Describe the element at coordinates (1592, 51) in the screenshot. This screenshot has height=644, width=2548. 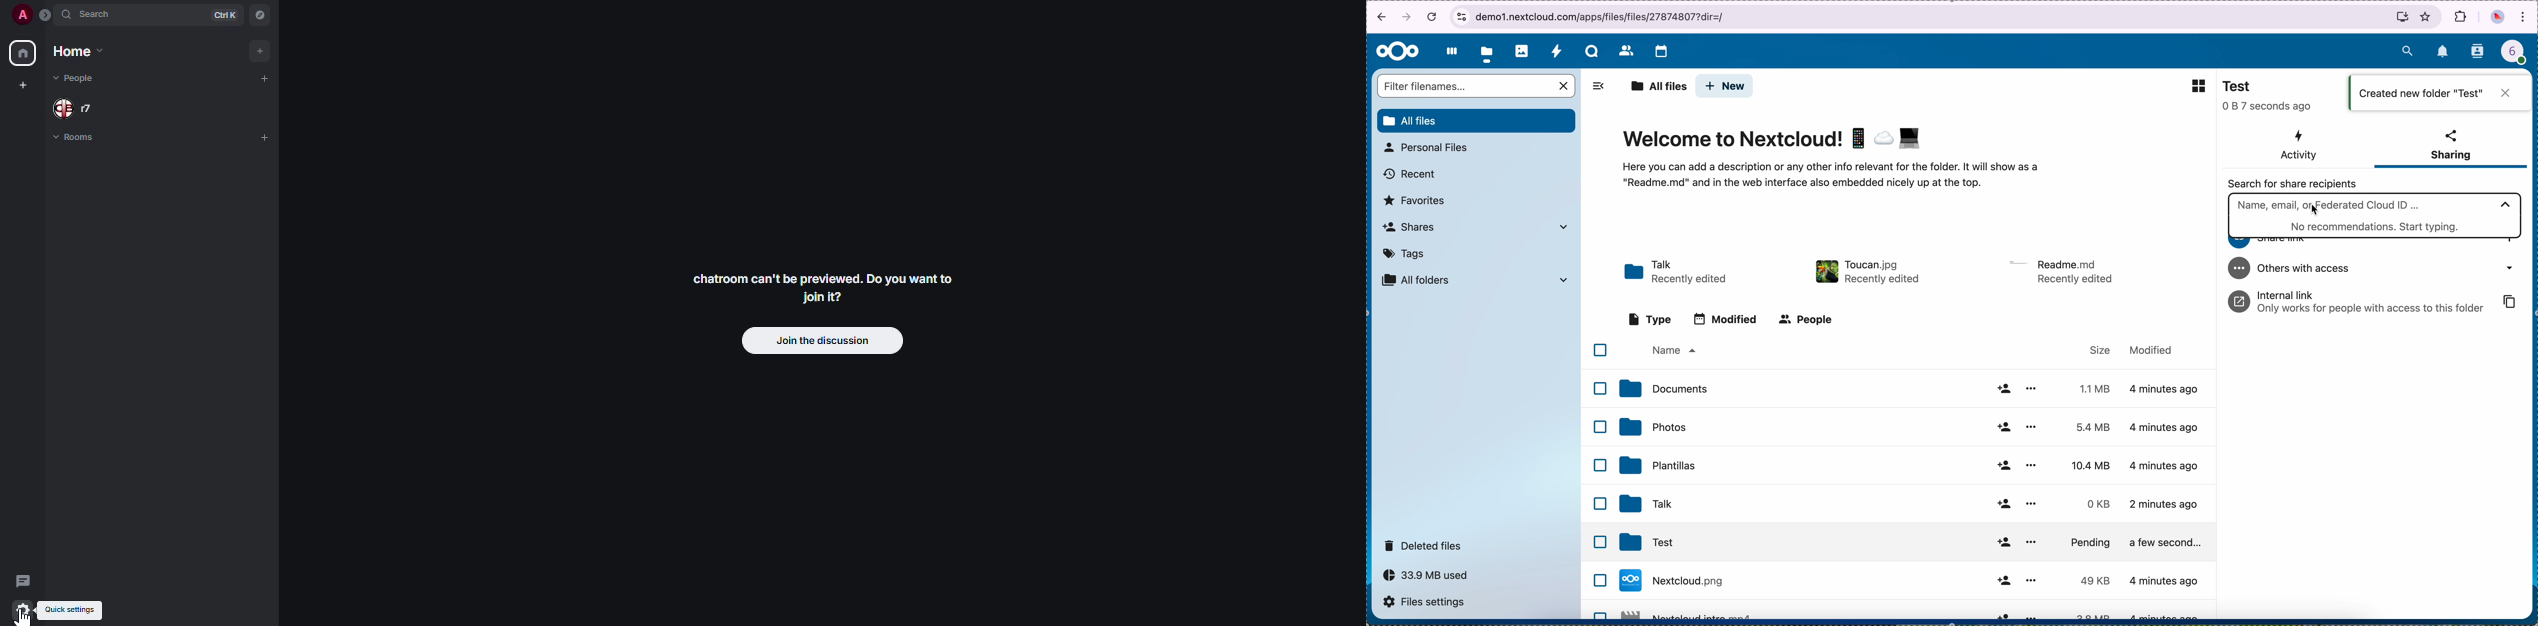
I see `talk` at that location.